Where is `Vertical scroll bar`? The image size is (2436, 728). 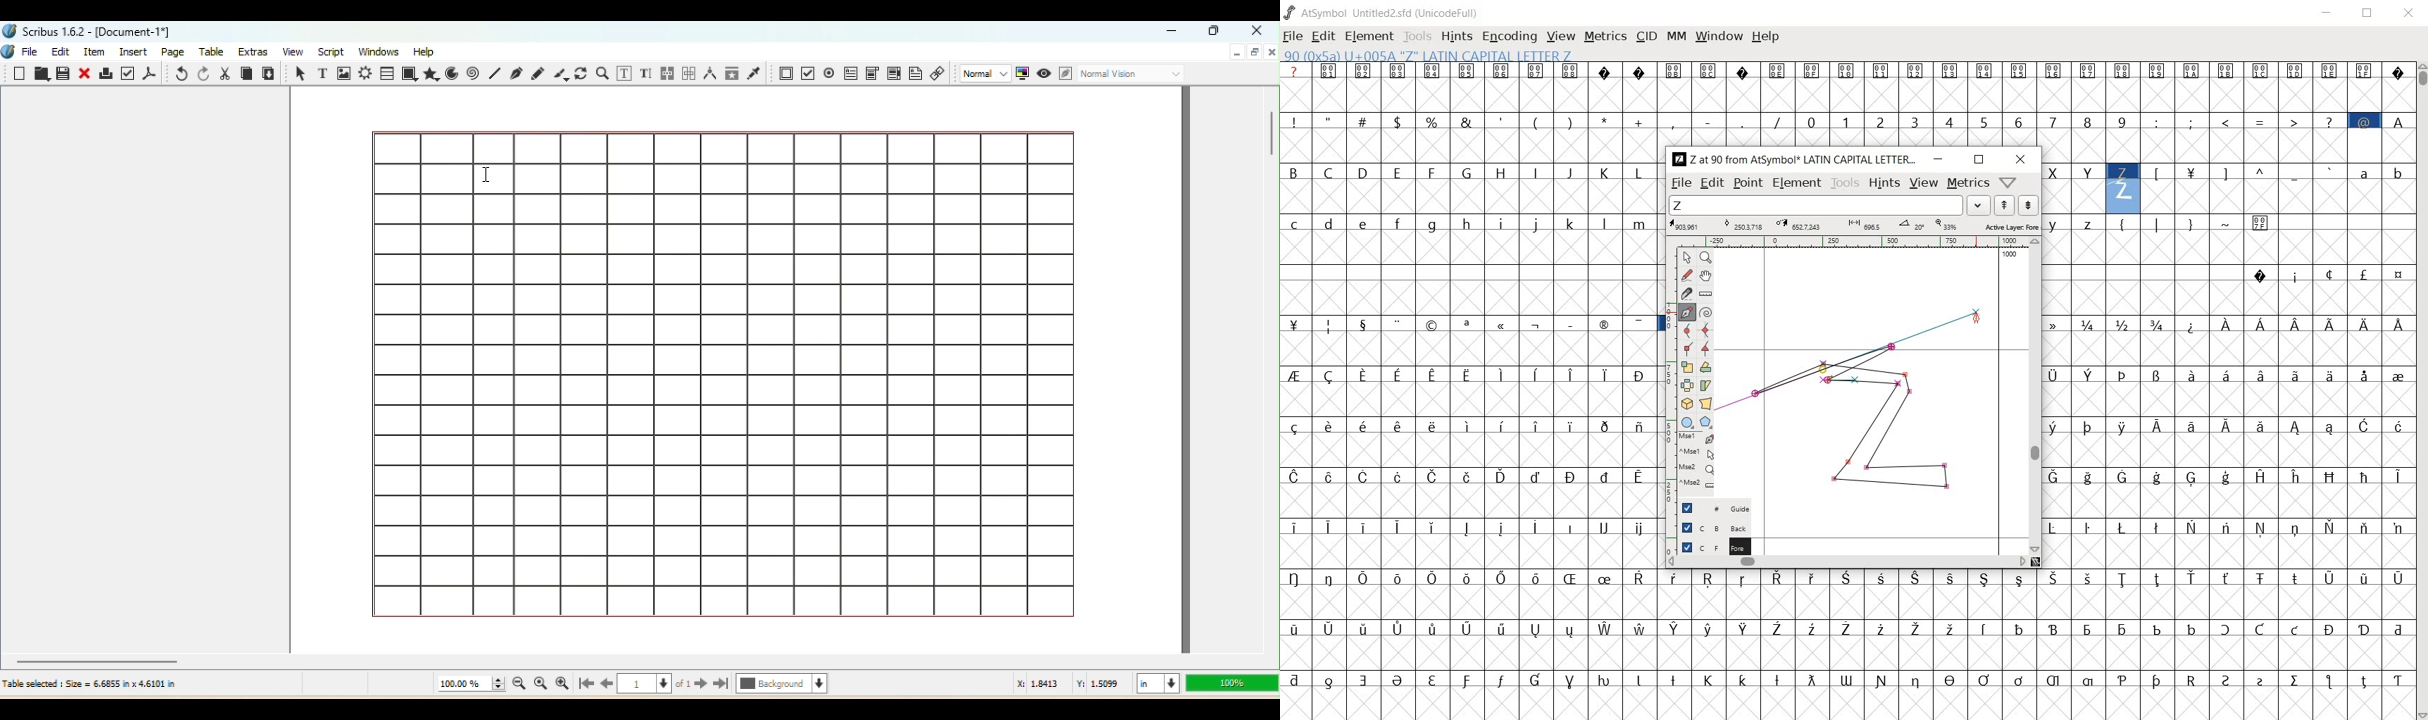 Vertical scroll bar is located at coordinates (1271, 368).